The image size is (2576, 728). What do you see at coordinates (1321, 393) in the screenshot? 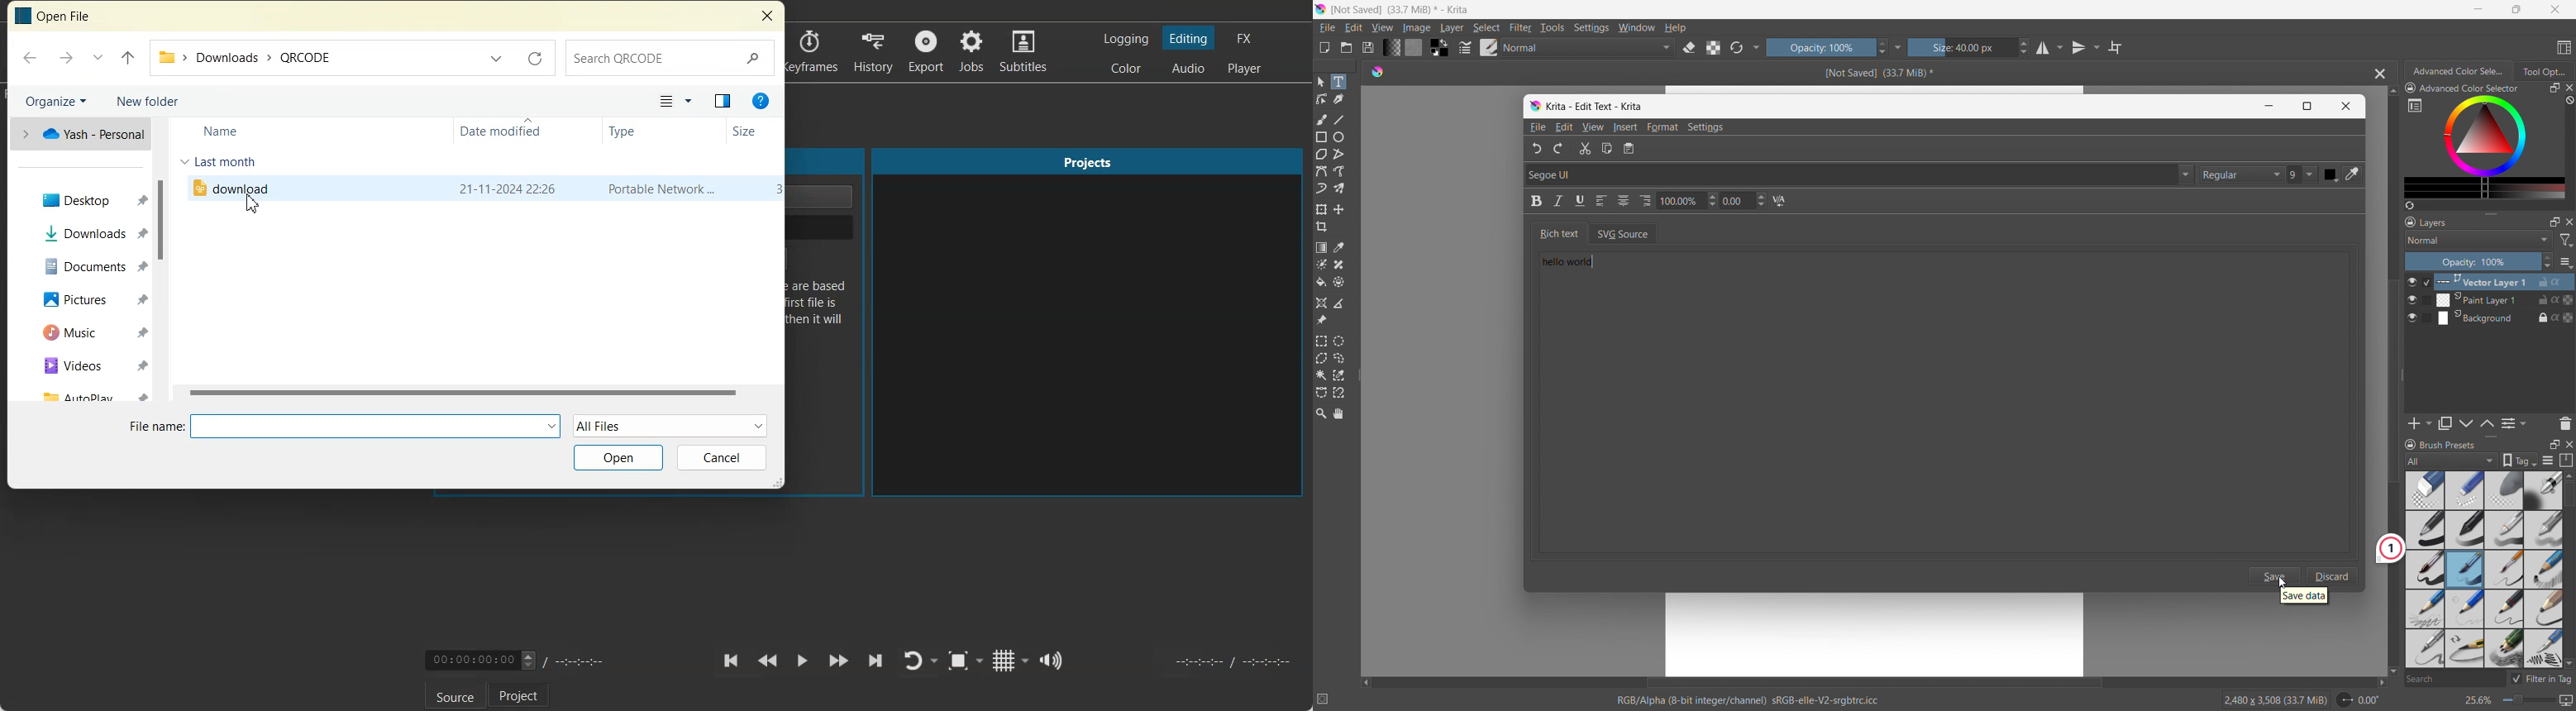
I see `bezier curve selection tool` at bounding box center [1321, 393].